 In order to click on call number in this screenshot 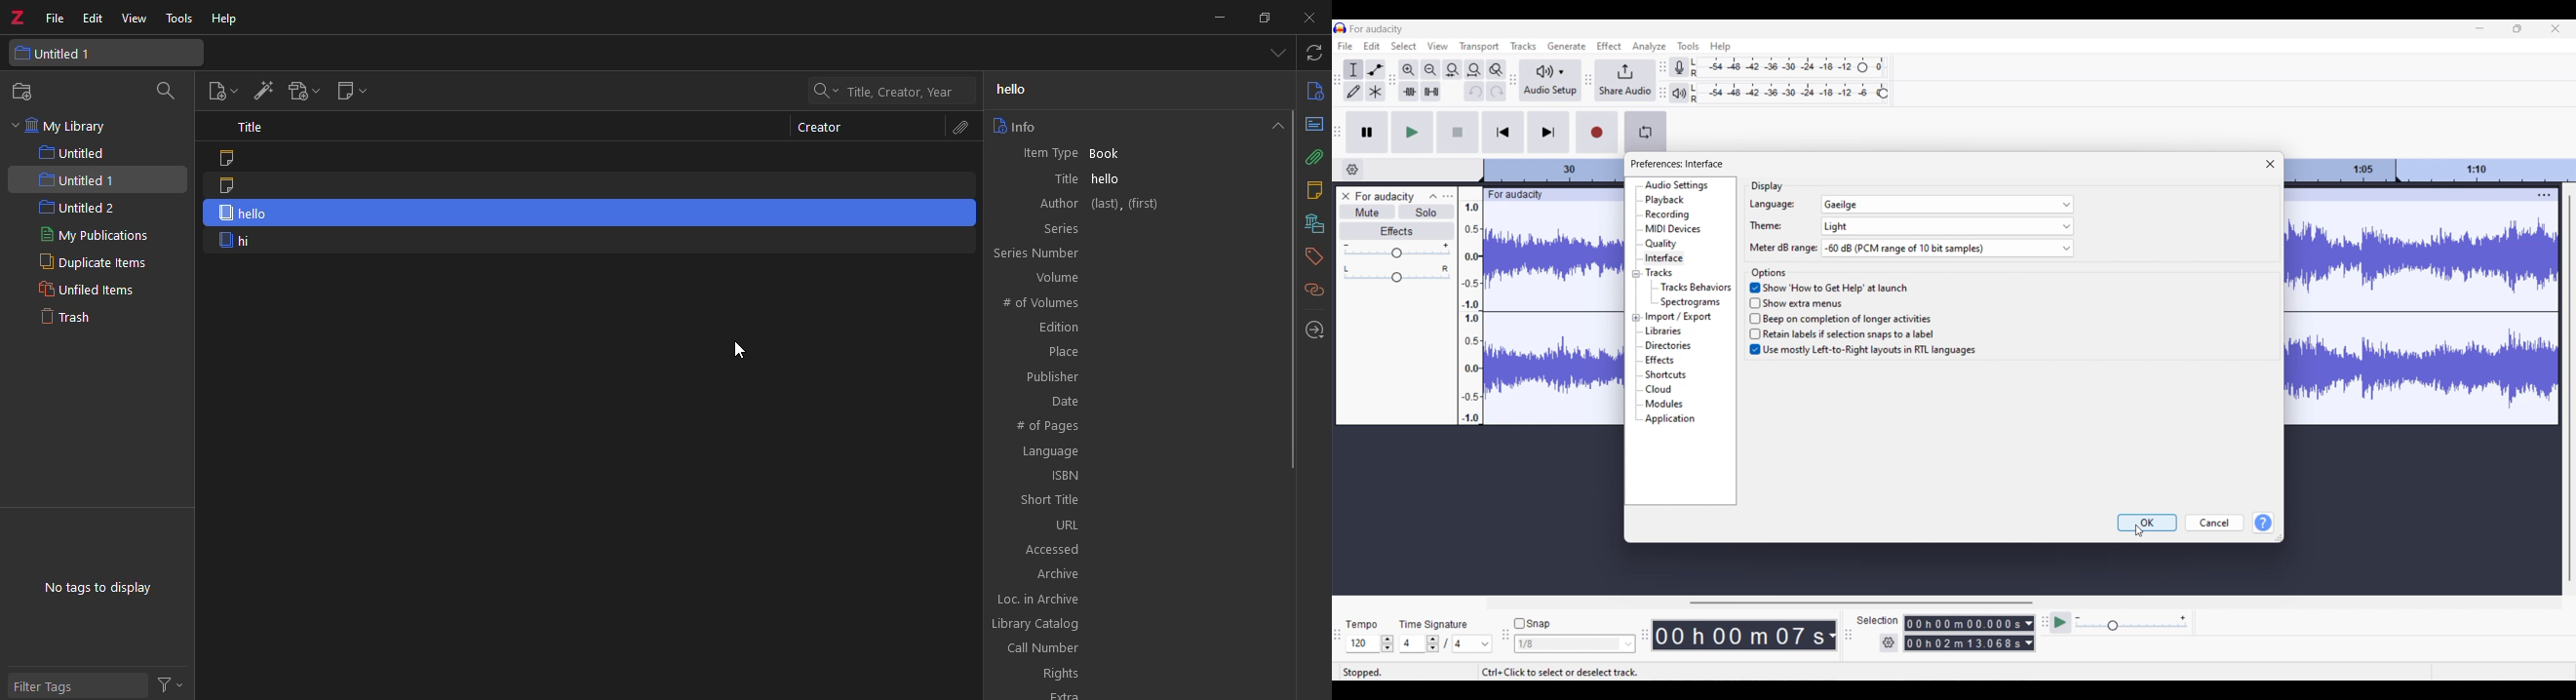, I will do `click(1131, 648)`.